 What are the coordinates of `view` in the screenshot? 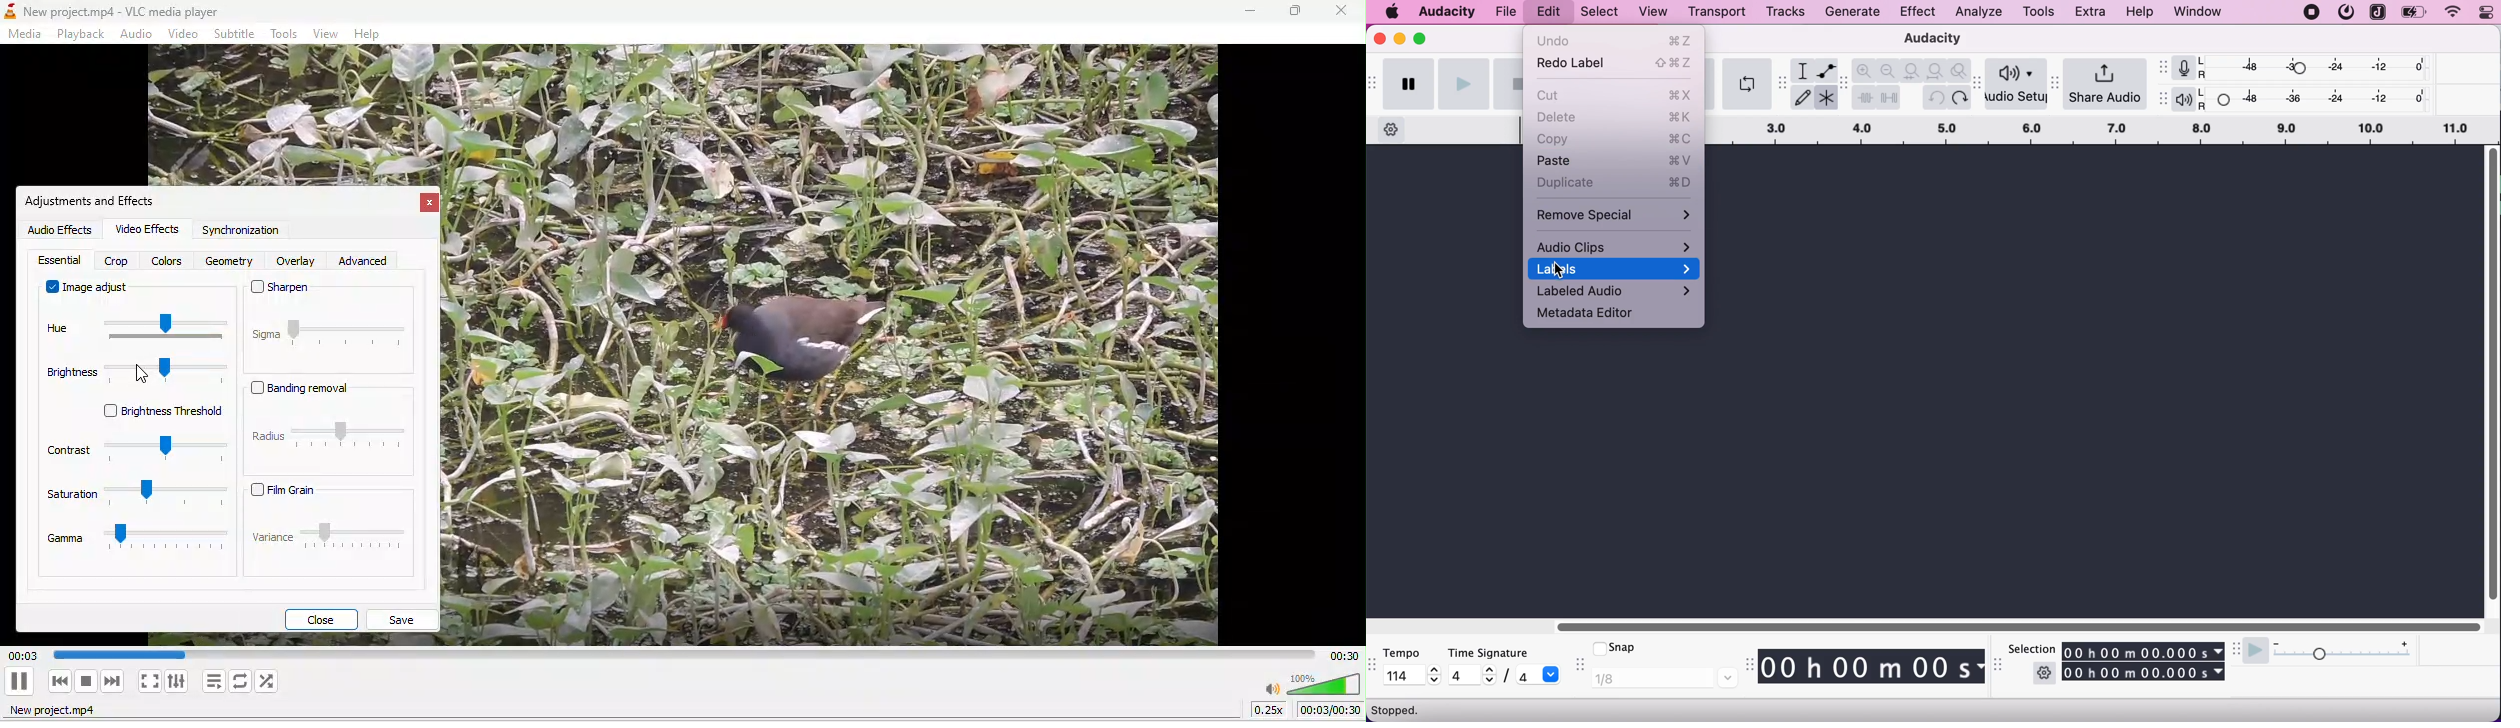 It's located at (1654, 12).